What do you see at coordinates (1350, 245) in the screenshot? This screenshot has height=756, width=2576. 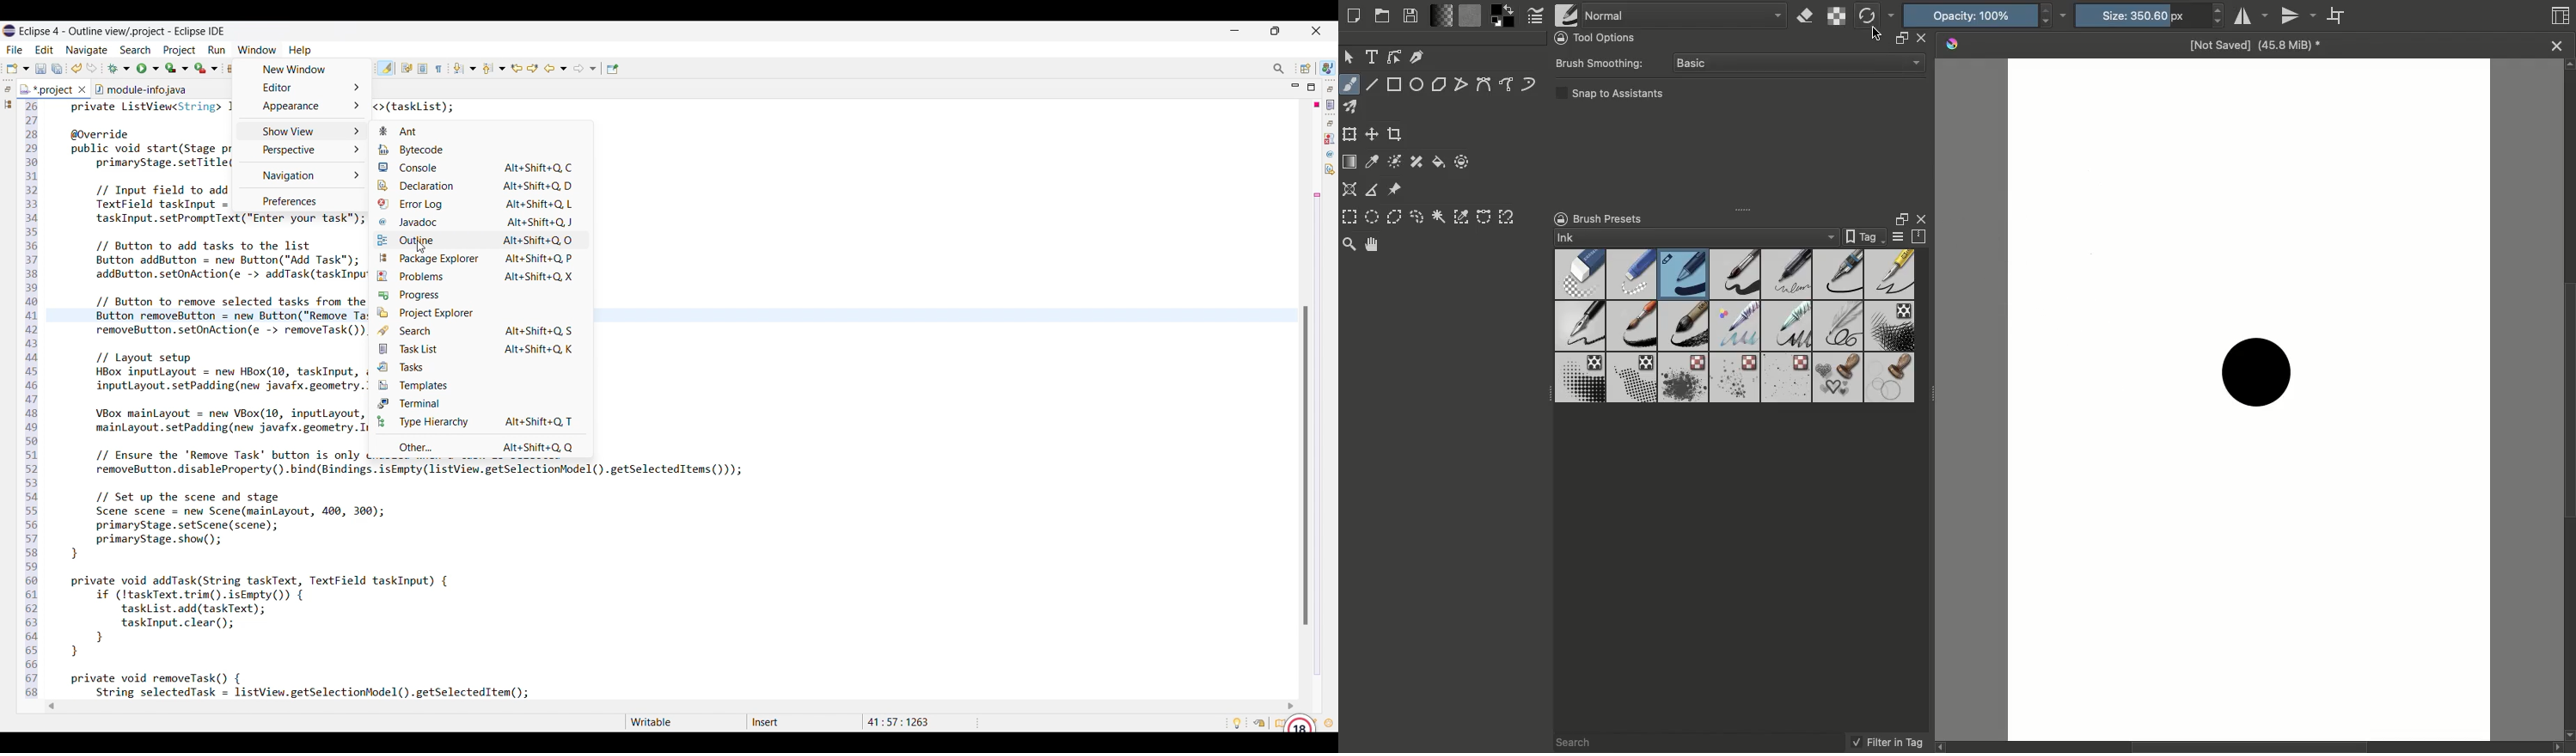 I see `Zoom` at bounding box center [1350, 245].